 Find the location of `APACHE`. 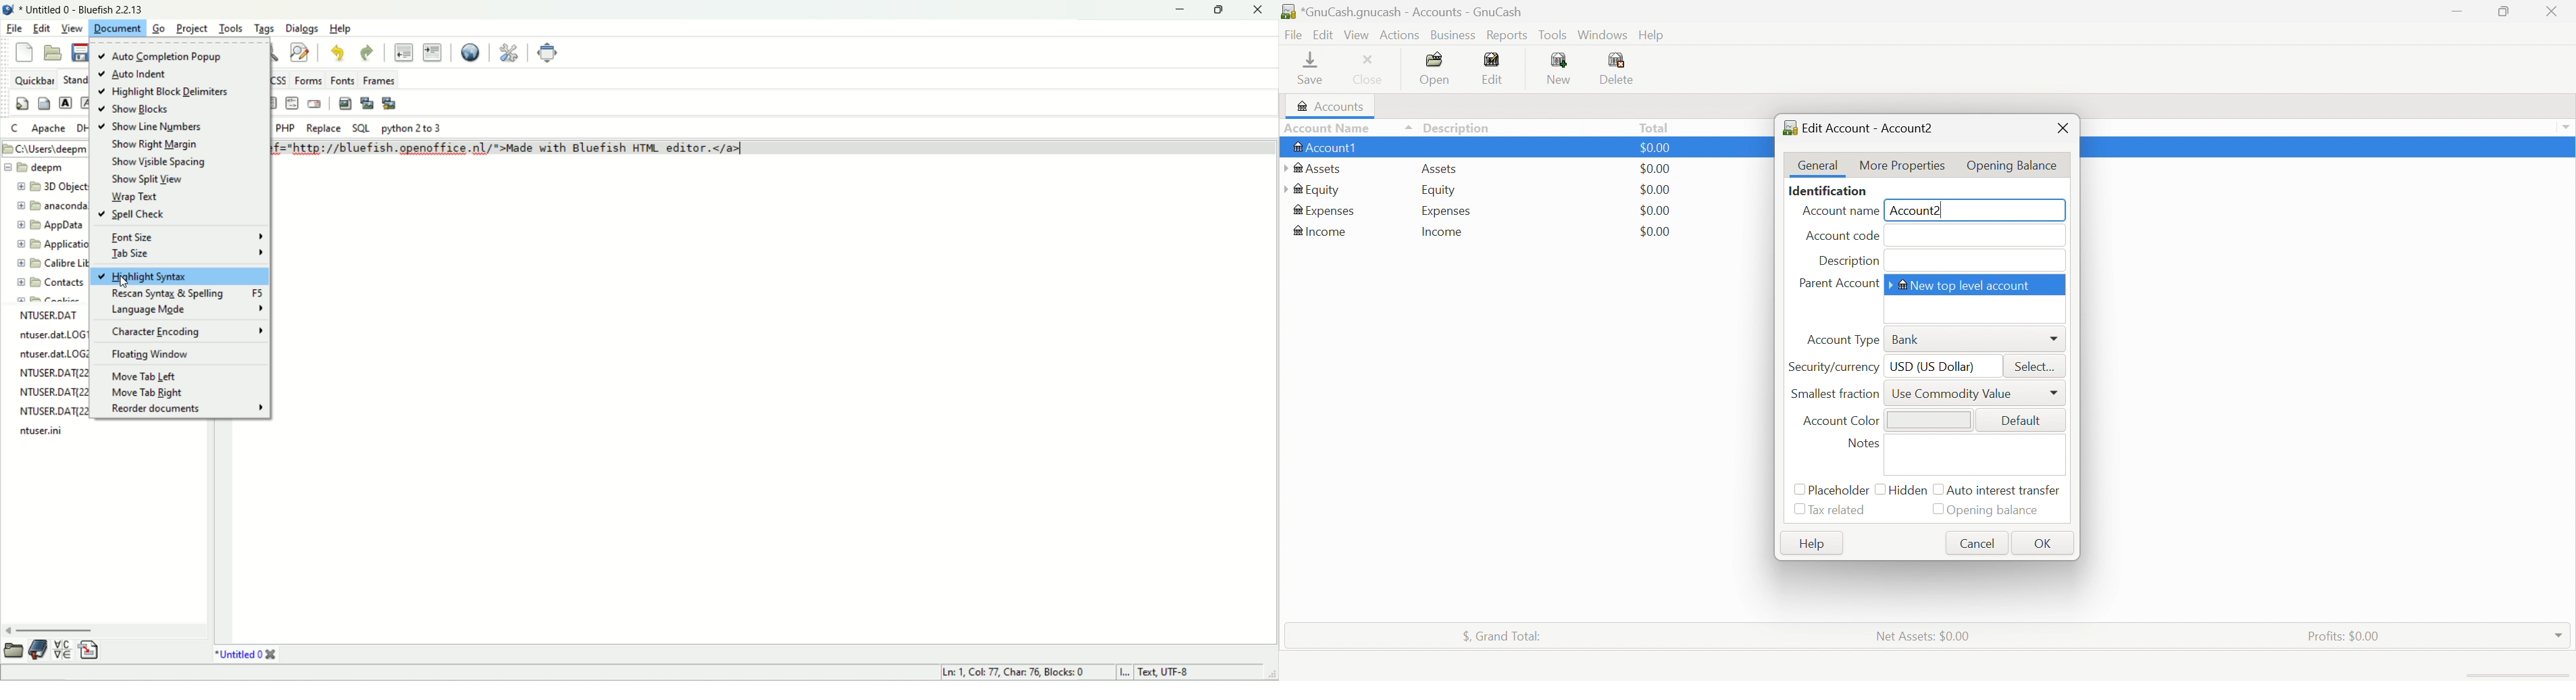

APACHE is located at coordinates (49, 128).